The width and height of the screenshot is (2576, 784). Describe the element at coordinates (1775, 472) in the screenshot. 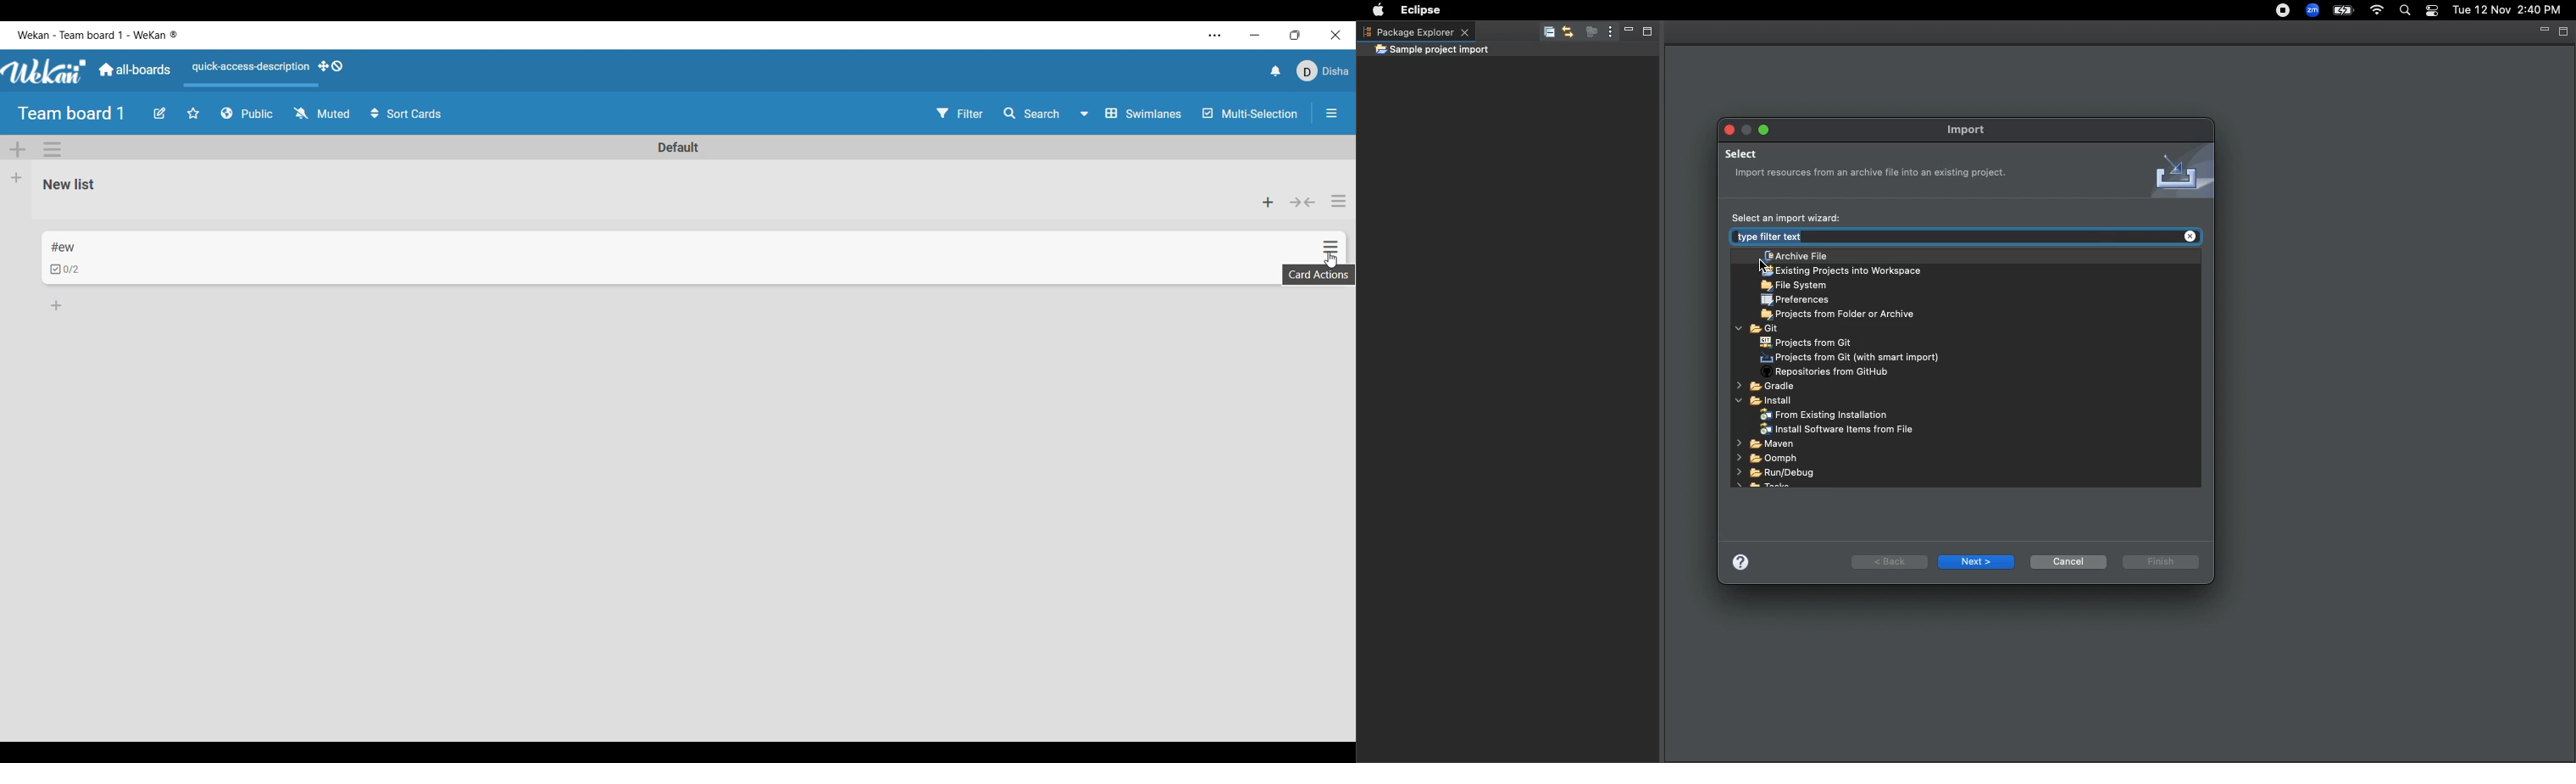

I see `RuryDebug` at that location.